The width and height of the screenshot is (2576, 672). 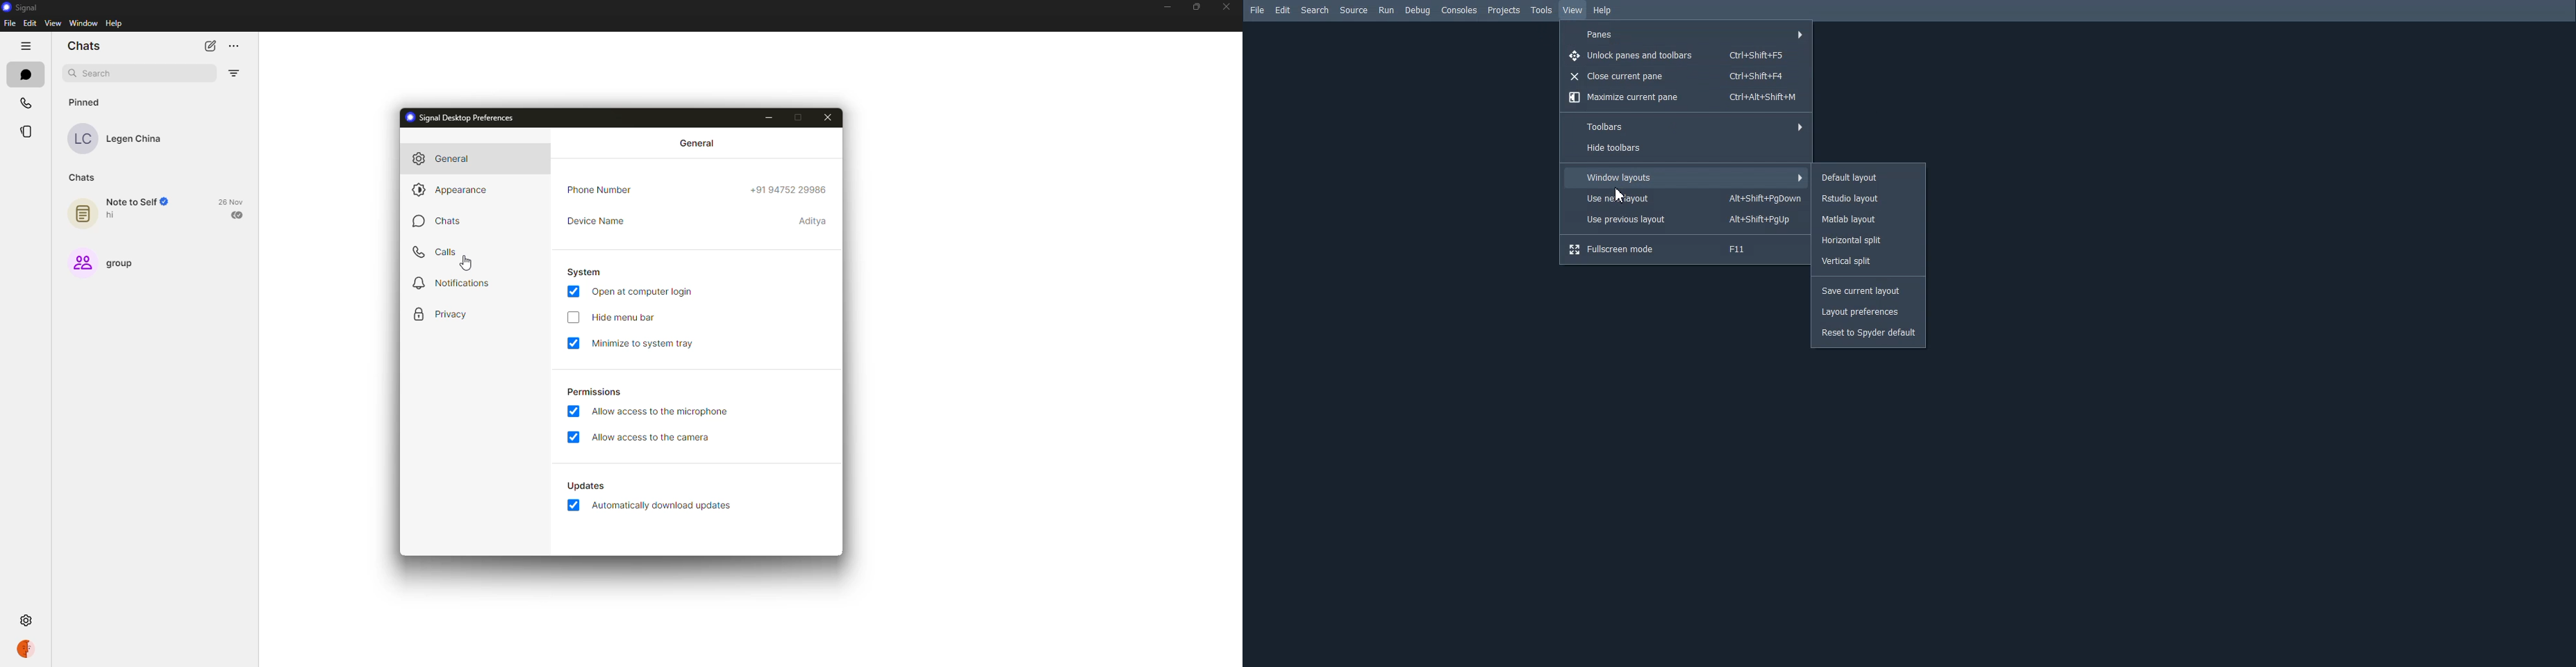 I want to click on click to enable, so click(x=575, y=319).